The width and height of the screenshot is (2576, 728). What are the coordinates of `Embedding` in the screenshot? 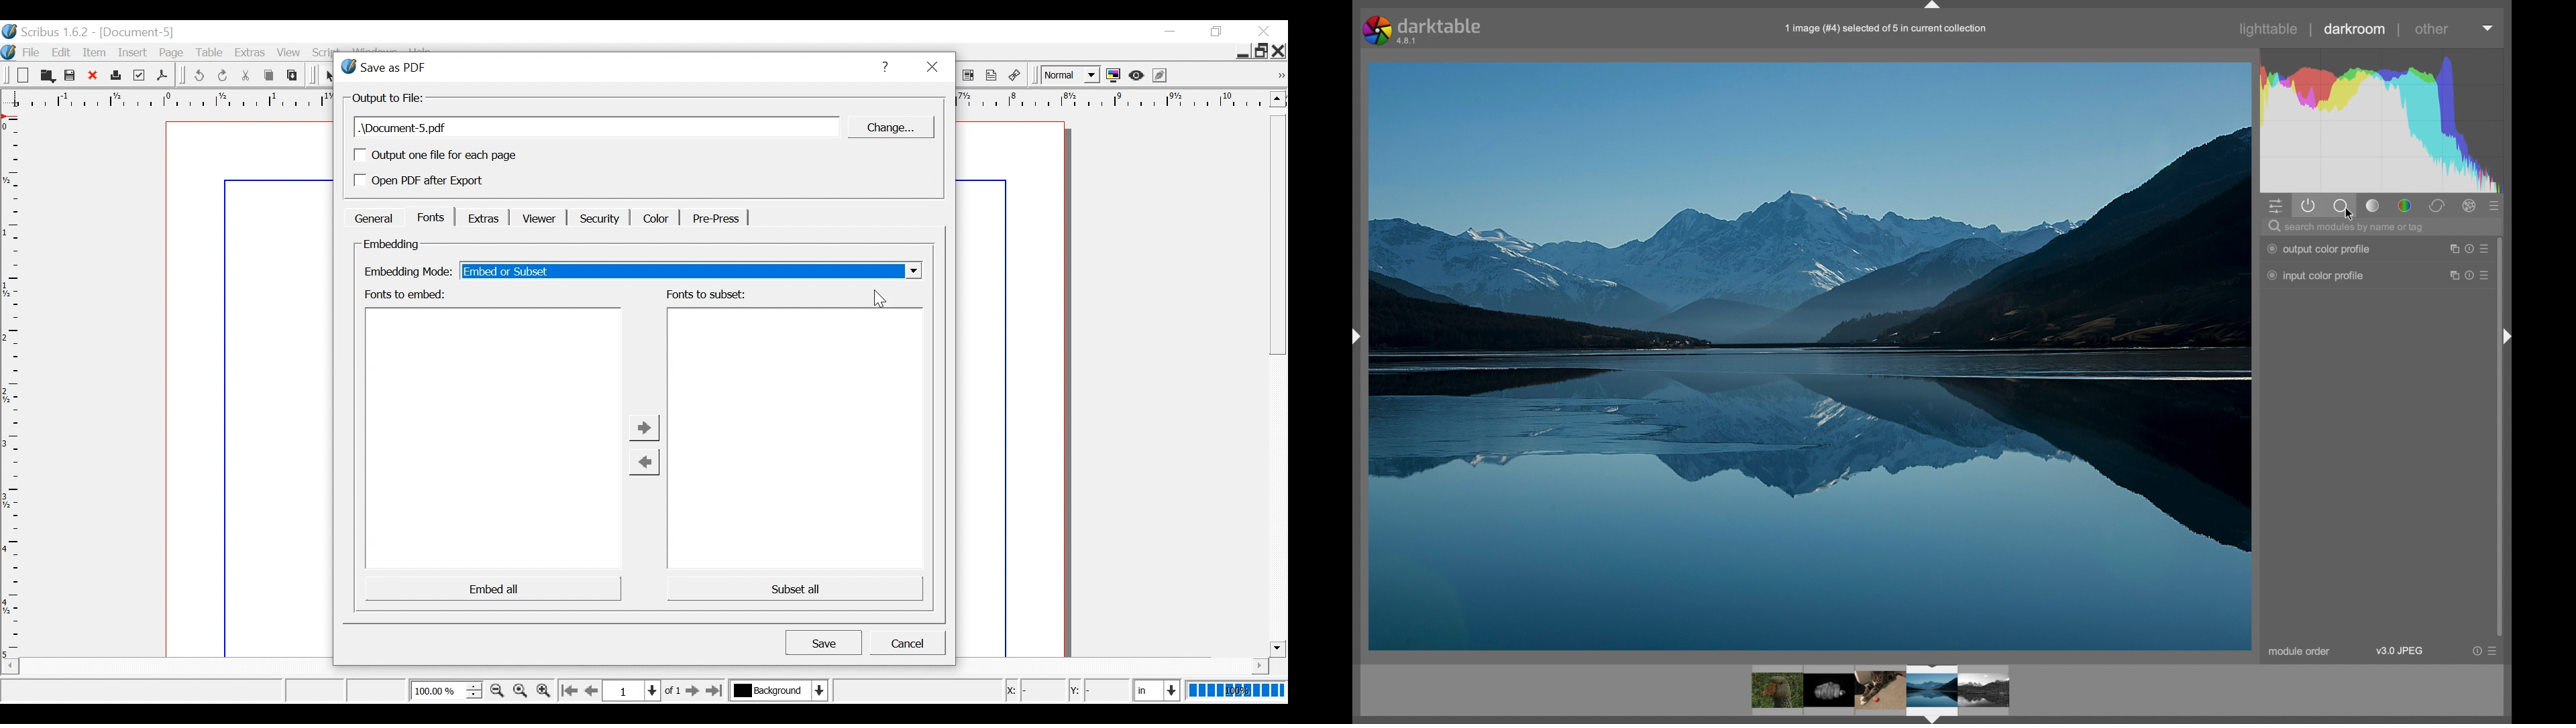 It's located at (392, 245).